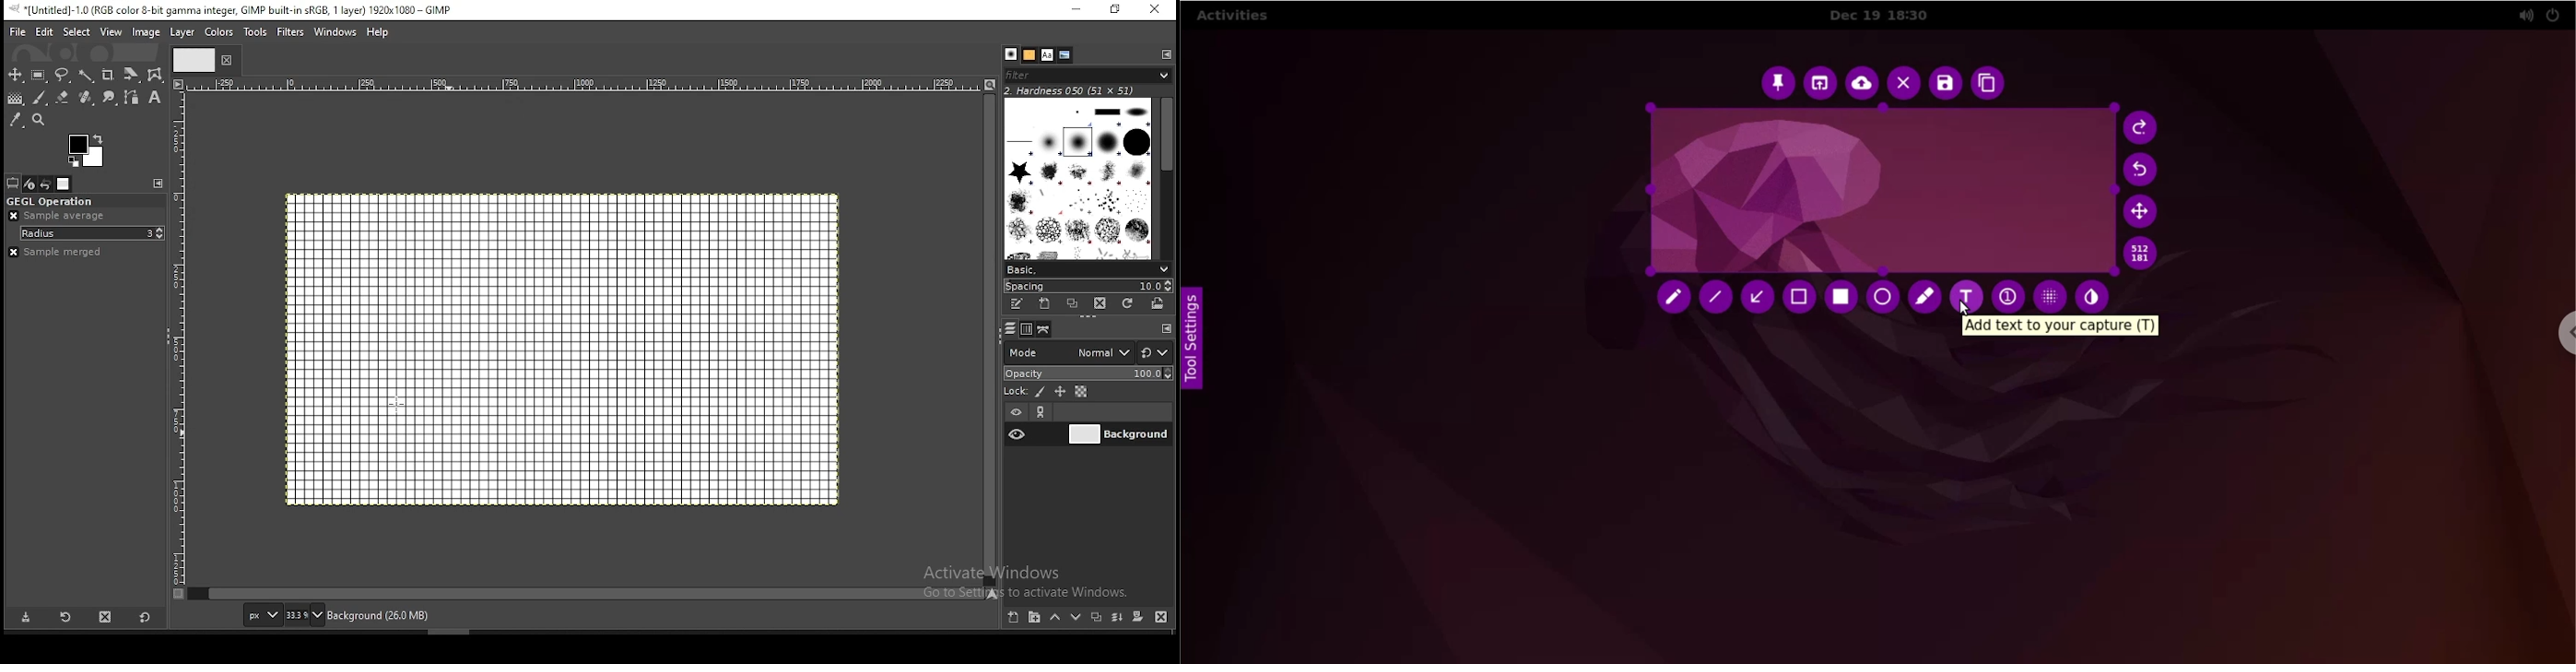 The width and height of the screenshot is (2576, 672). Describe the element at coordinates (159, 184) in the screenshot. I see `cinfigure this tab` at that location.